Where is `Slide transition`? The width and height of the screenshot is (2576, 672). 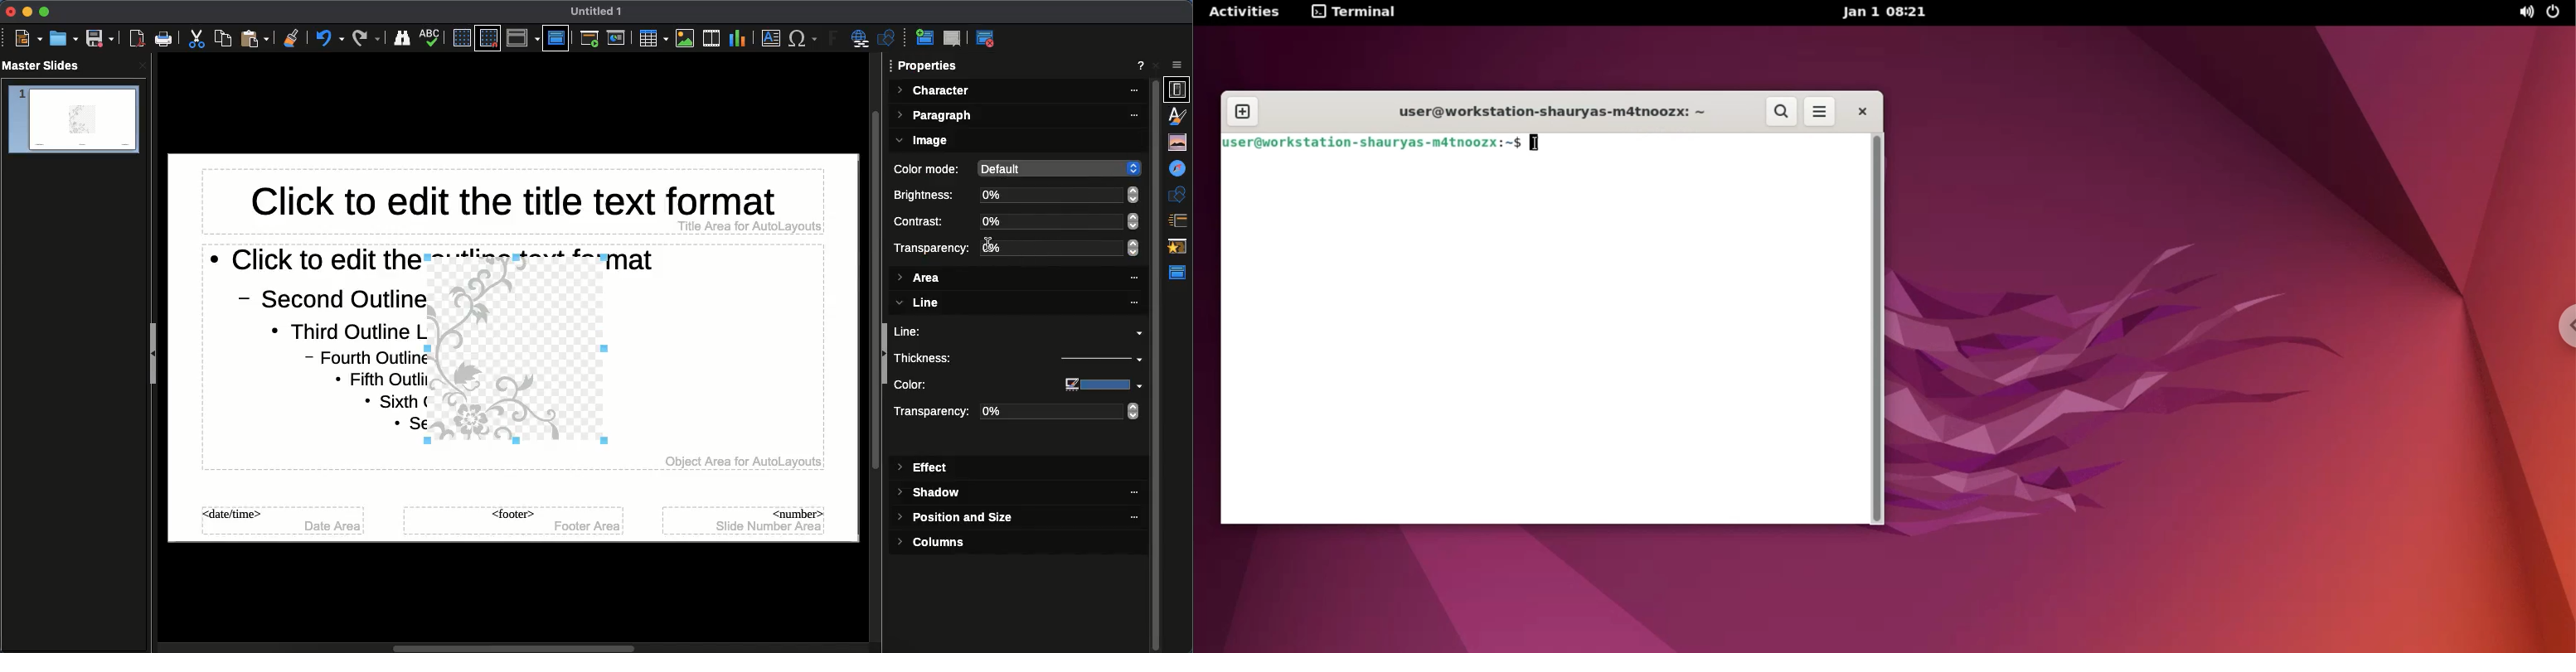 Slide transition is located at coordinates (1180, 220).